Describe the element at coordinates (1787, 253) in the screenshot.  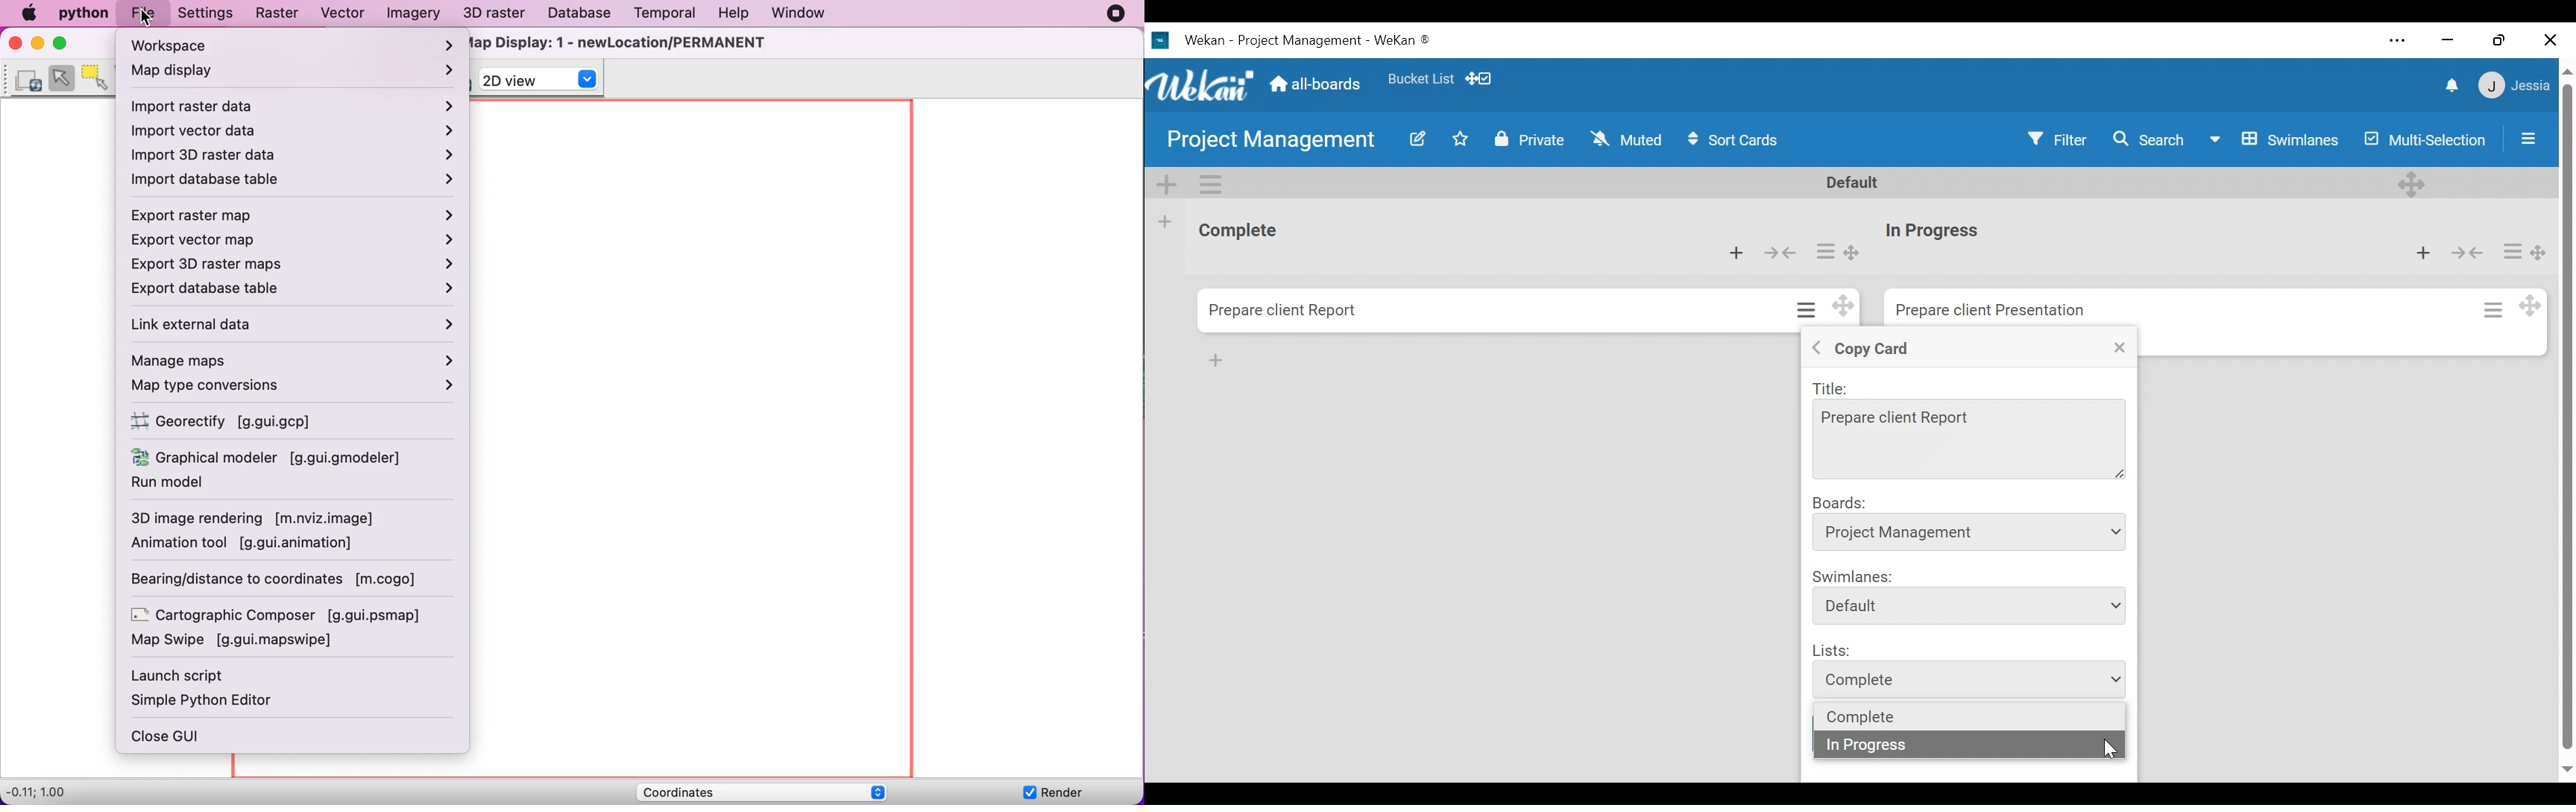
I see `Collapse` at that location.